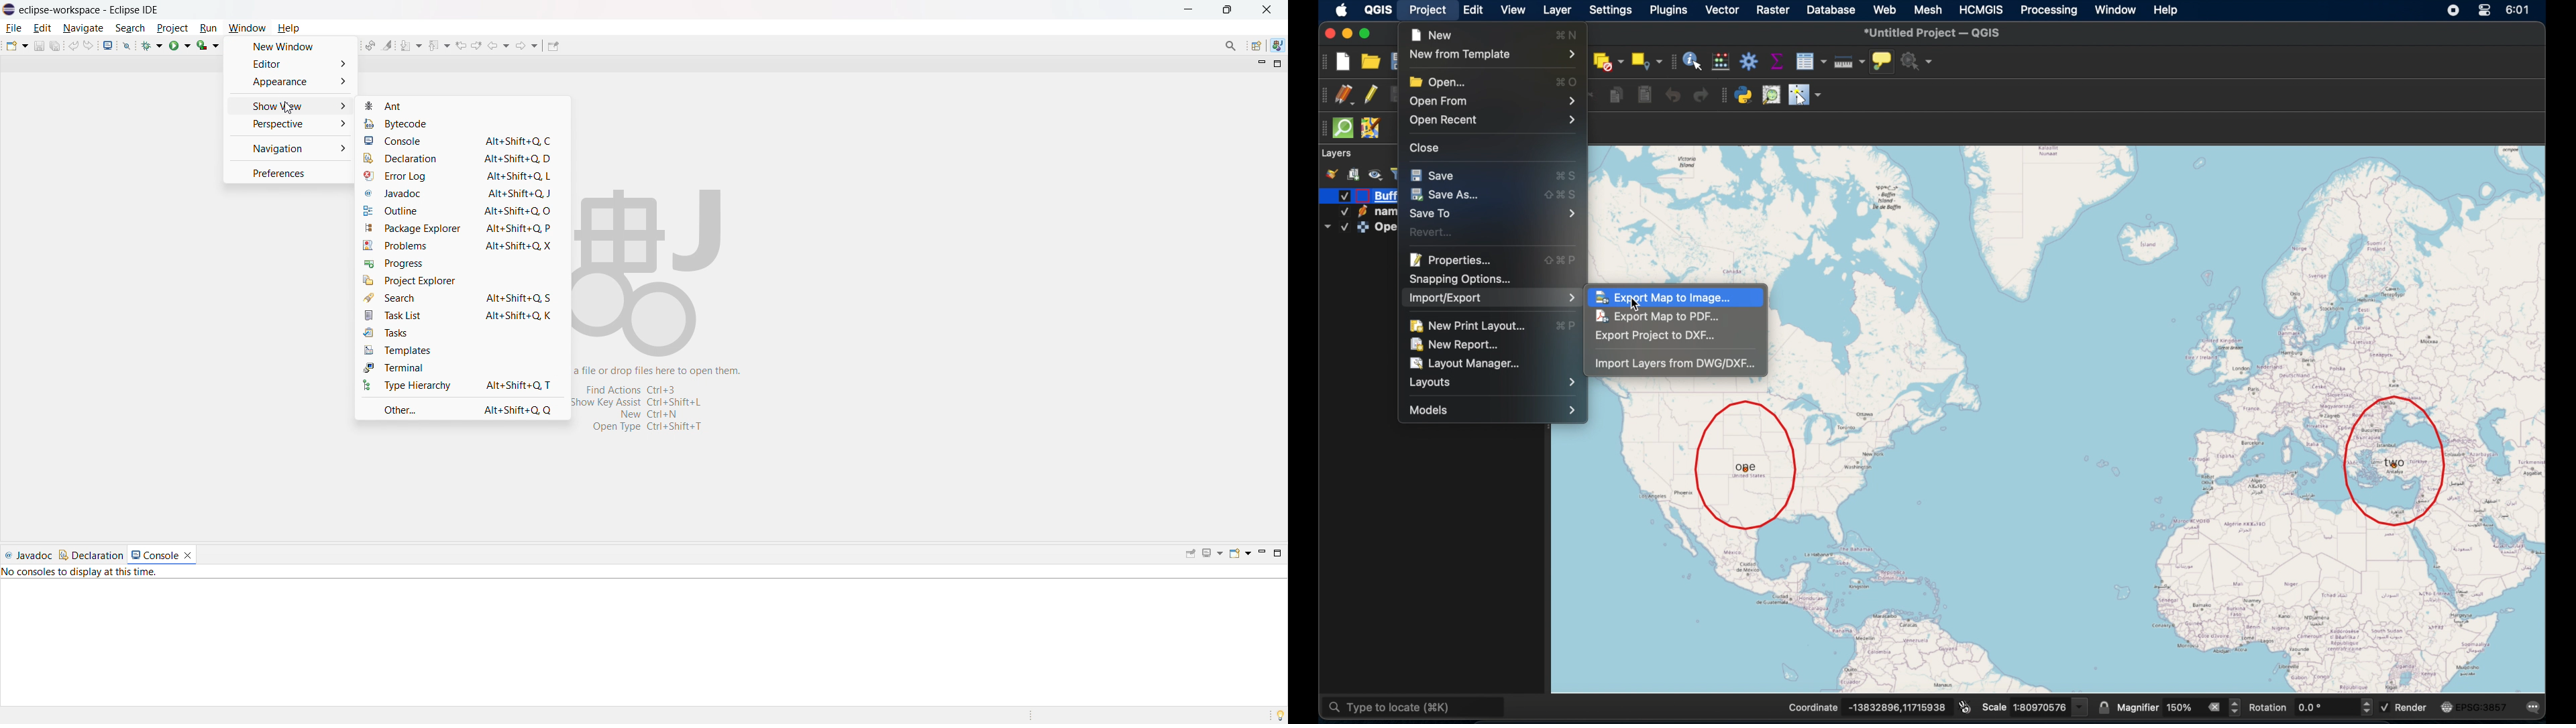  I want to click on scale value, so click(2050, 705).